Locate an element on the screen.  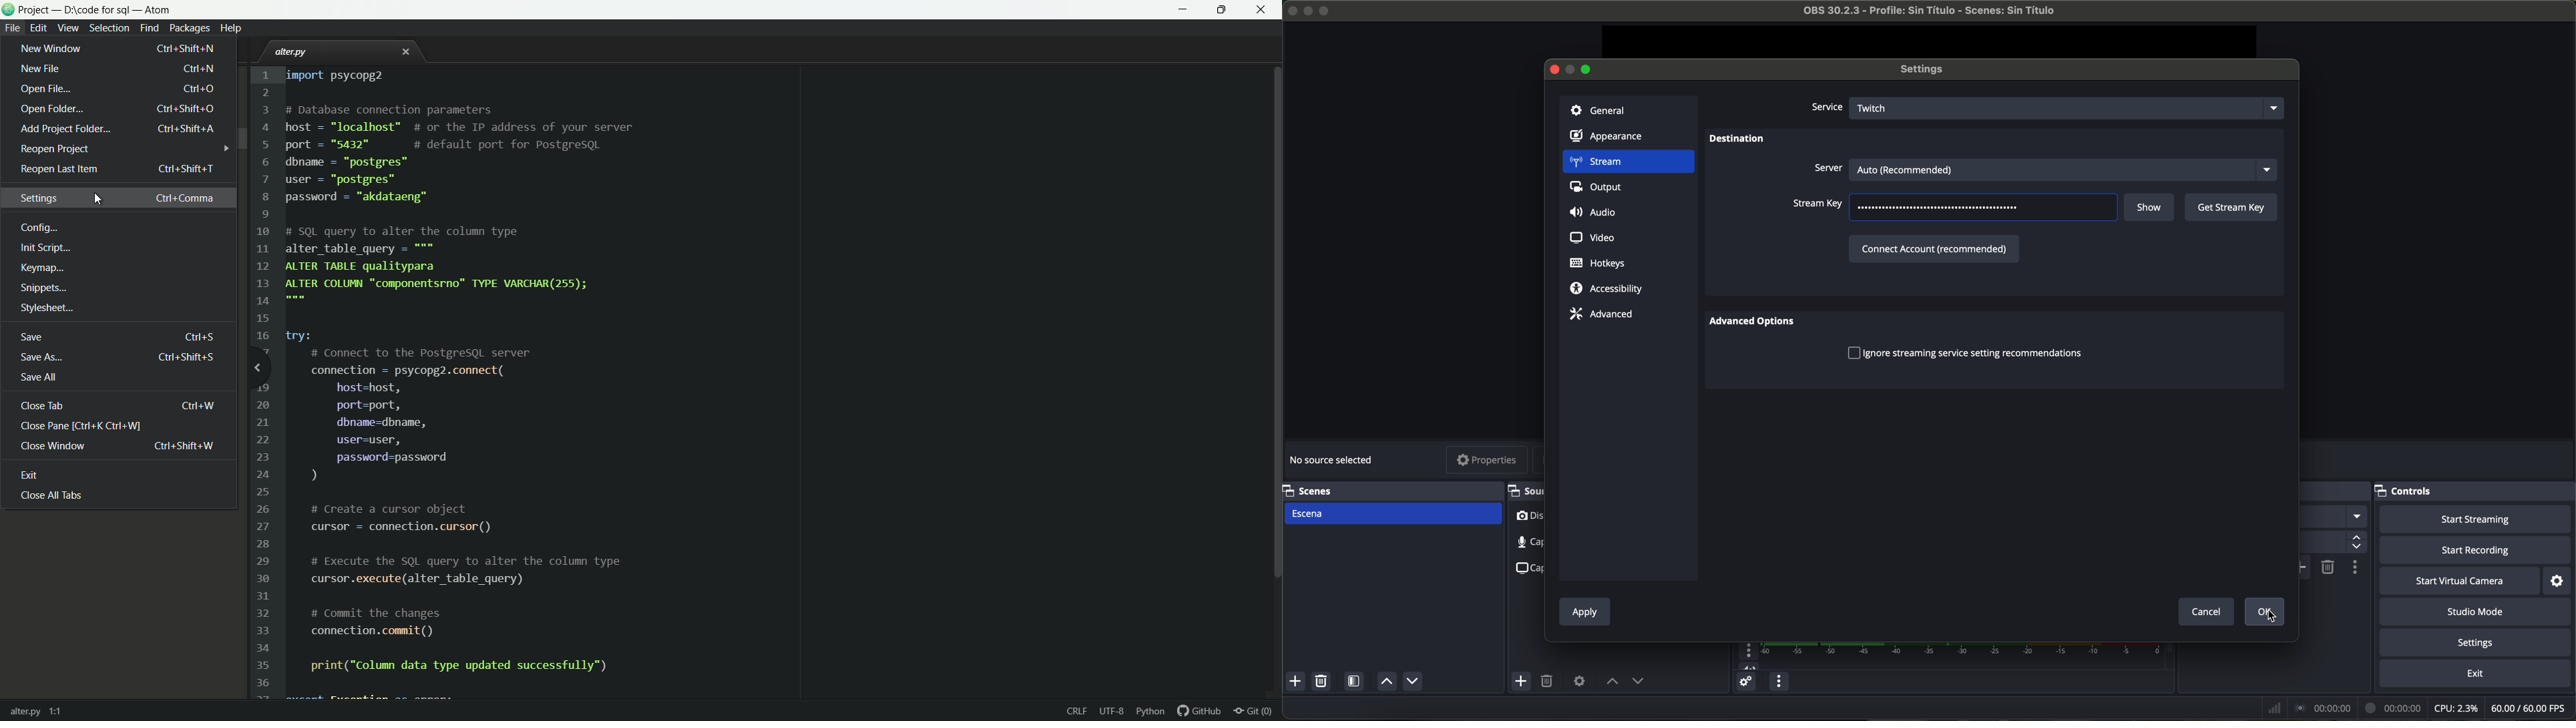
OK is located at coordinates (2262, 611).